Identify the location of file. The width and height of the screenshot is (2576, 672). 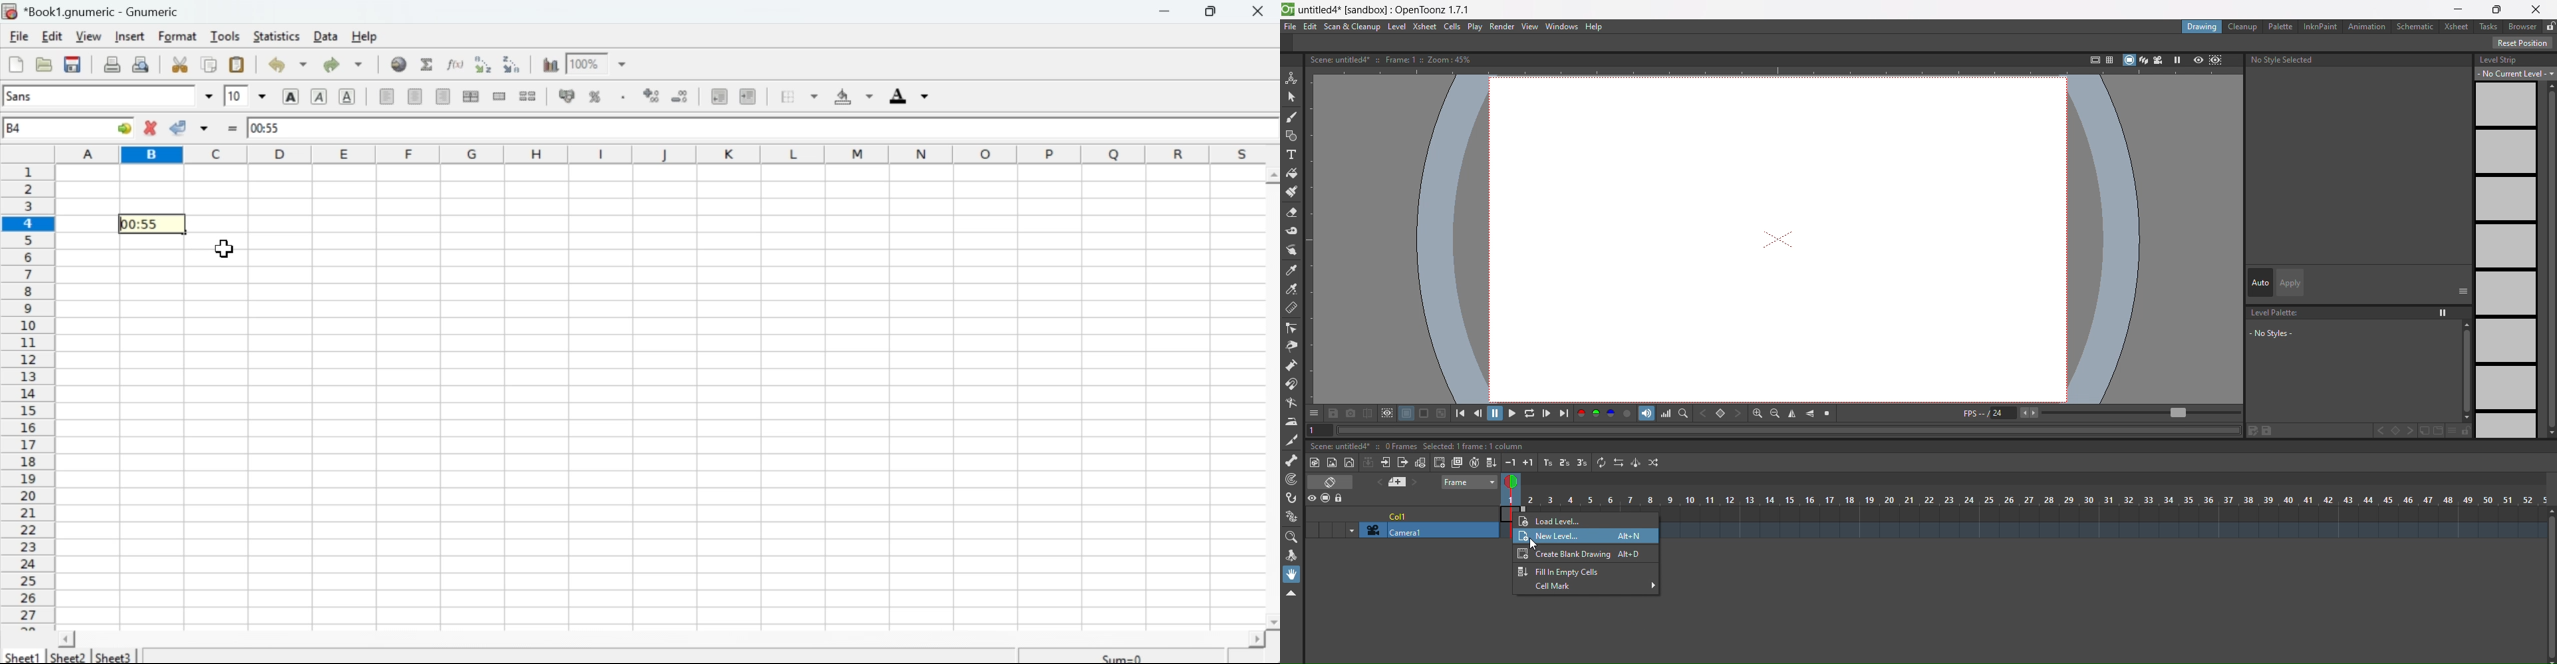
(1291, 27).